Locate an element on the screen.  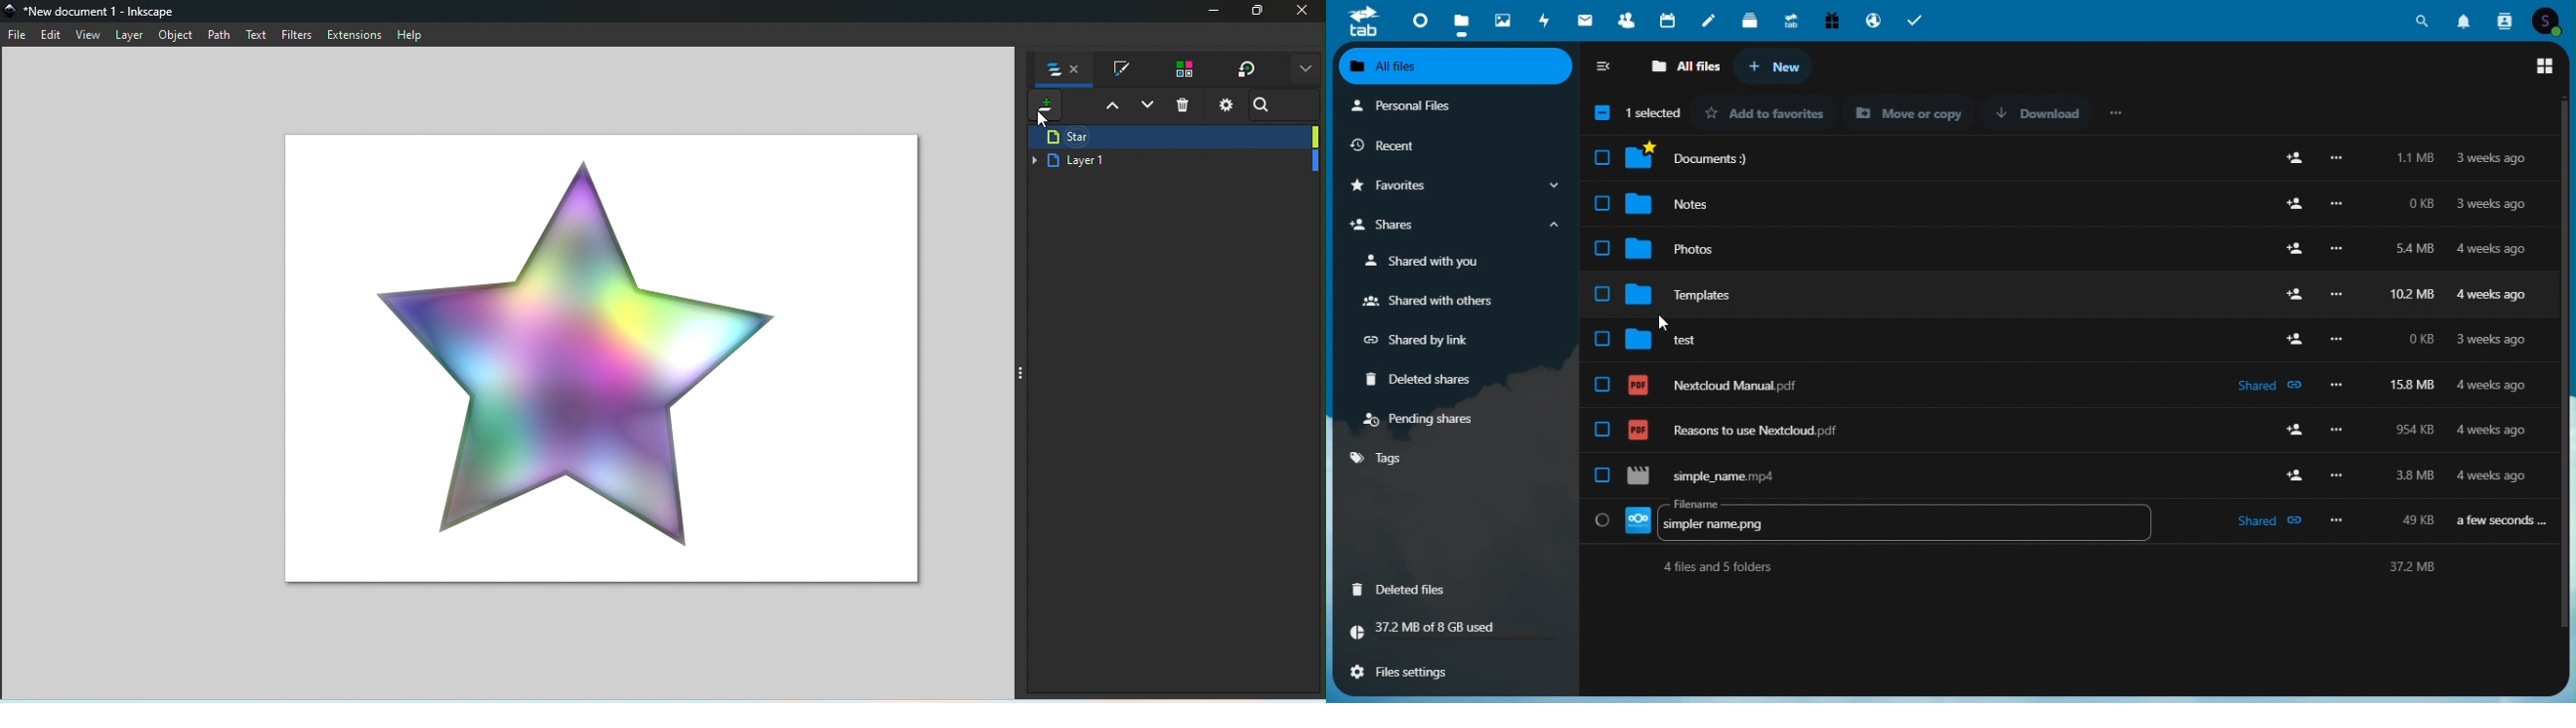
Object is located at coordinates (175, 37).